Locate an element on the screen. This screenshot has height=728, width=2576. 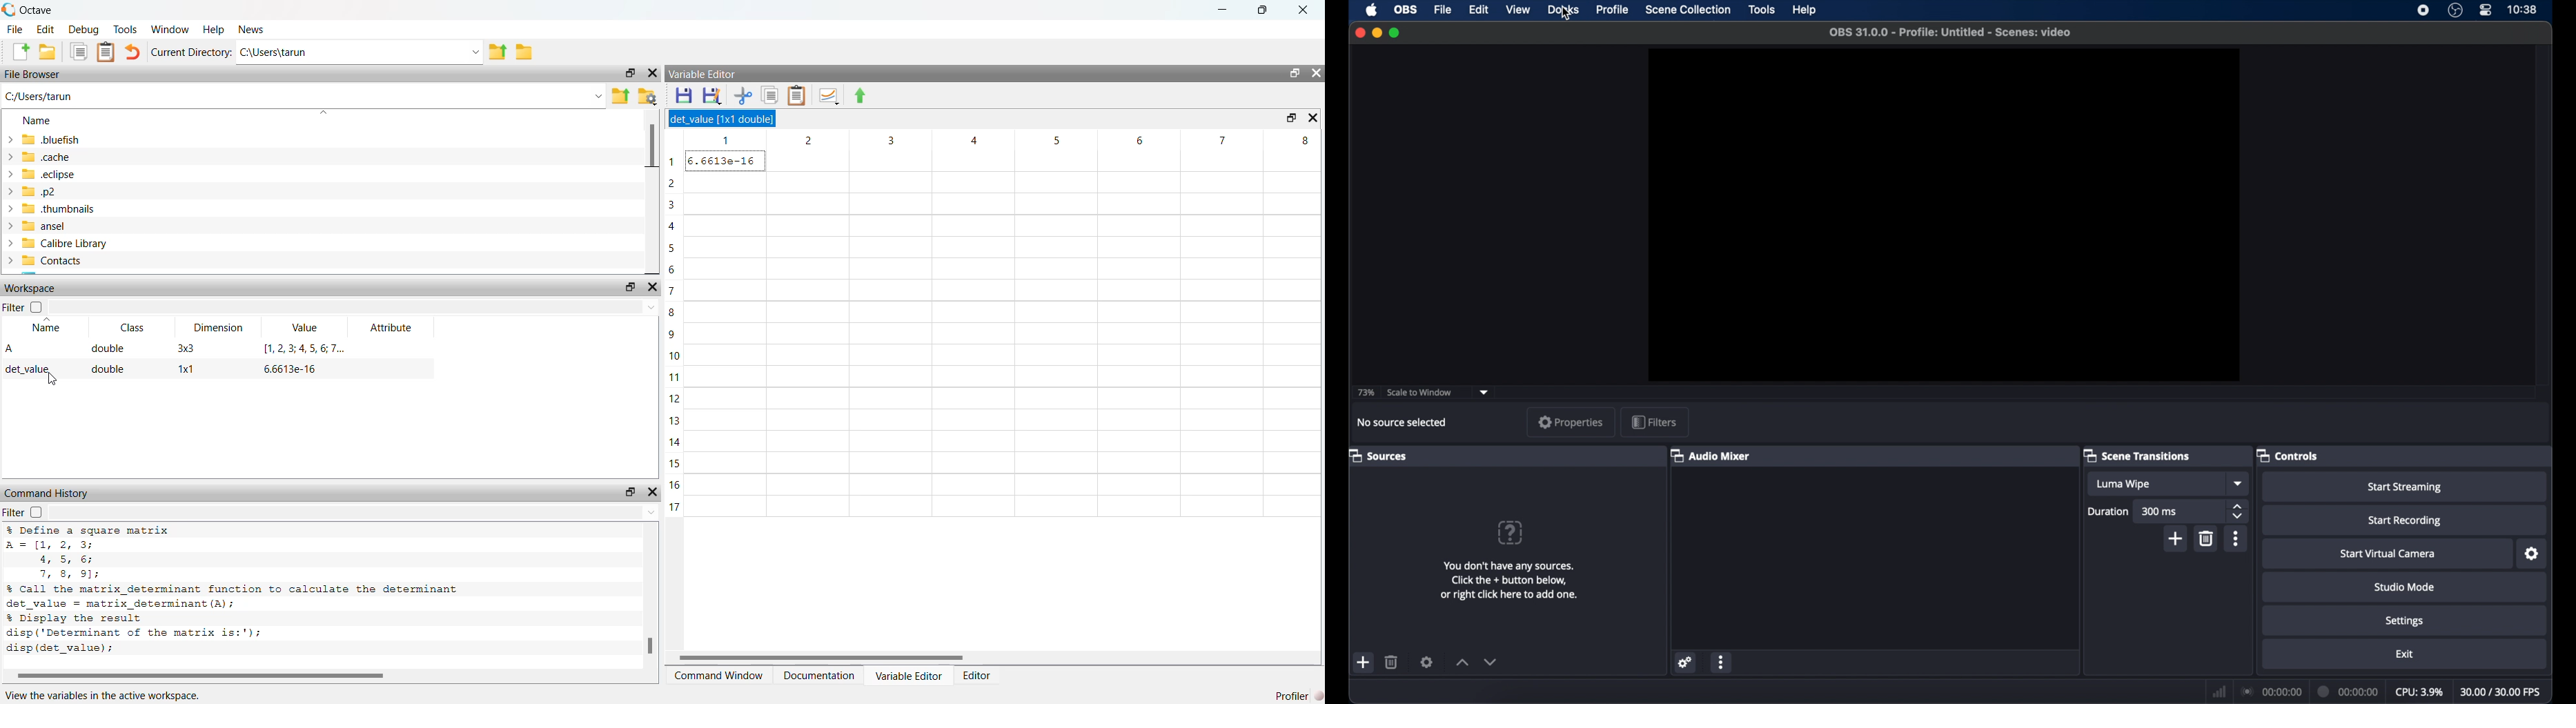
start streaming is located at coordinates (2407, 488).